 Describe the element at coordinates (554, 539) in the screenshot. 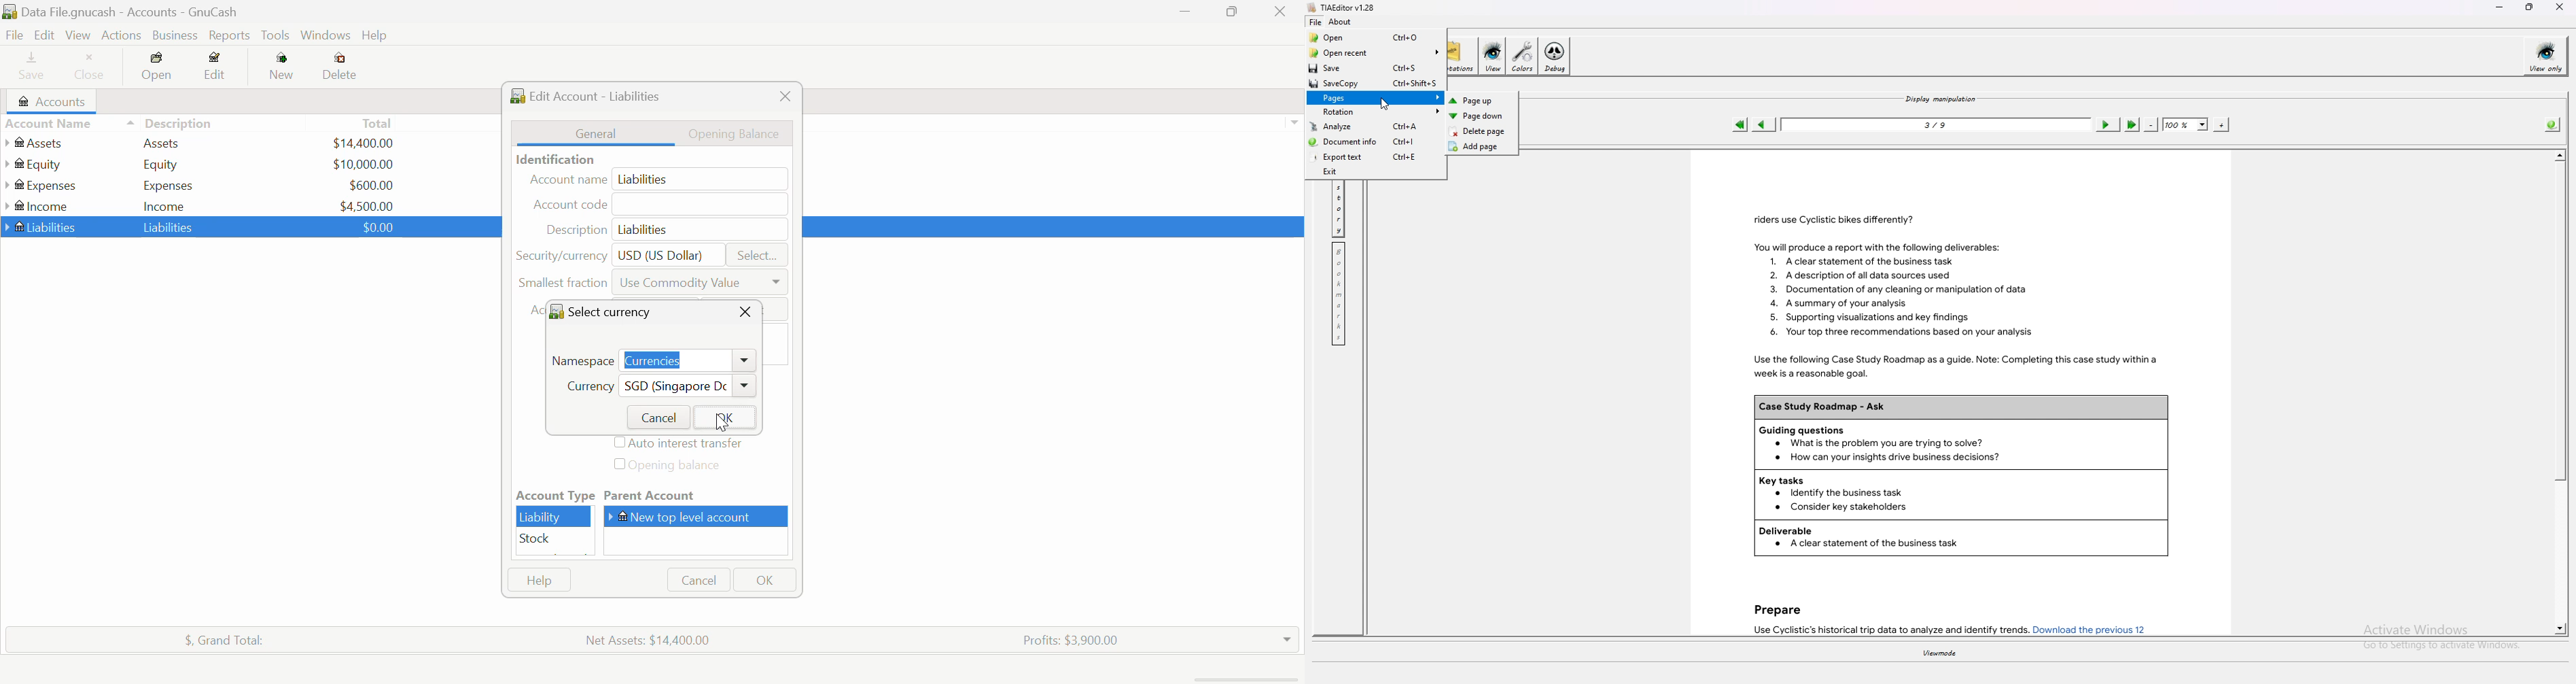

I see `Stock` at that location.